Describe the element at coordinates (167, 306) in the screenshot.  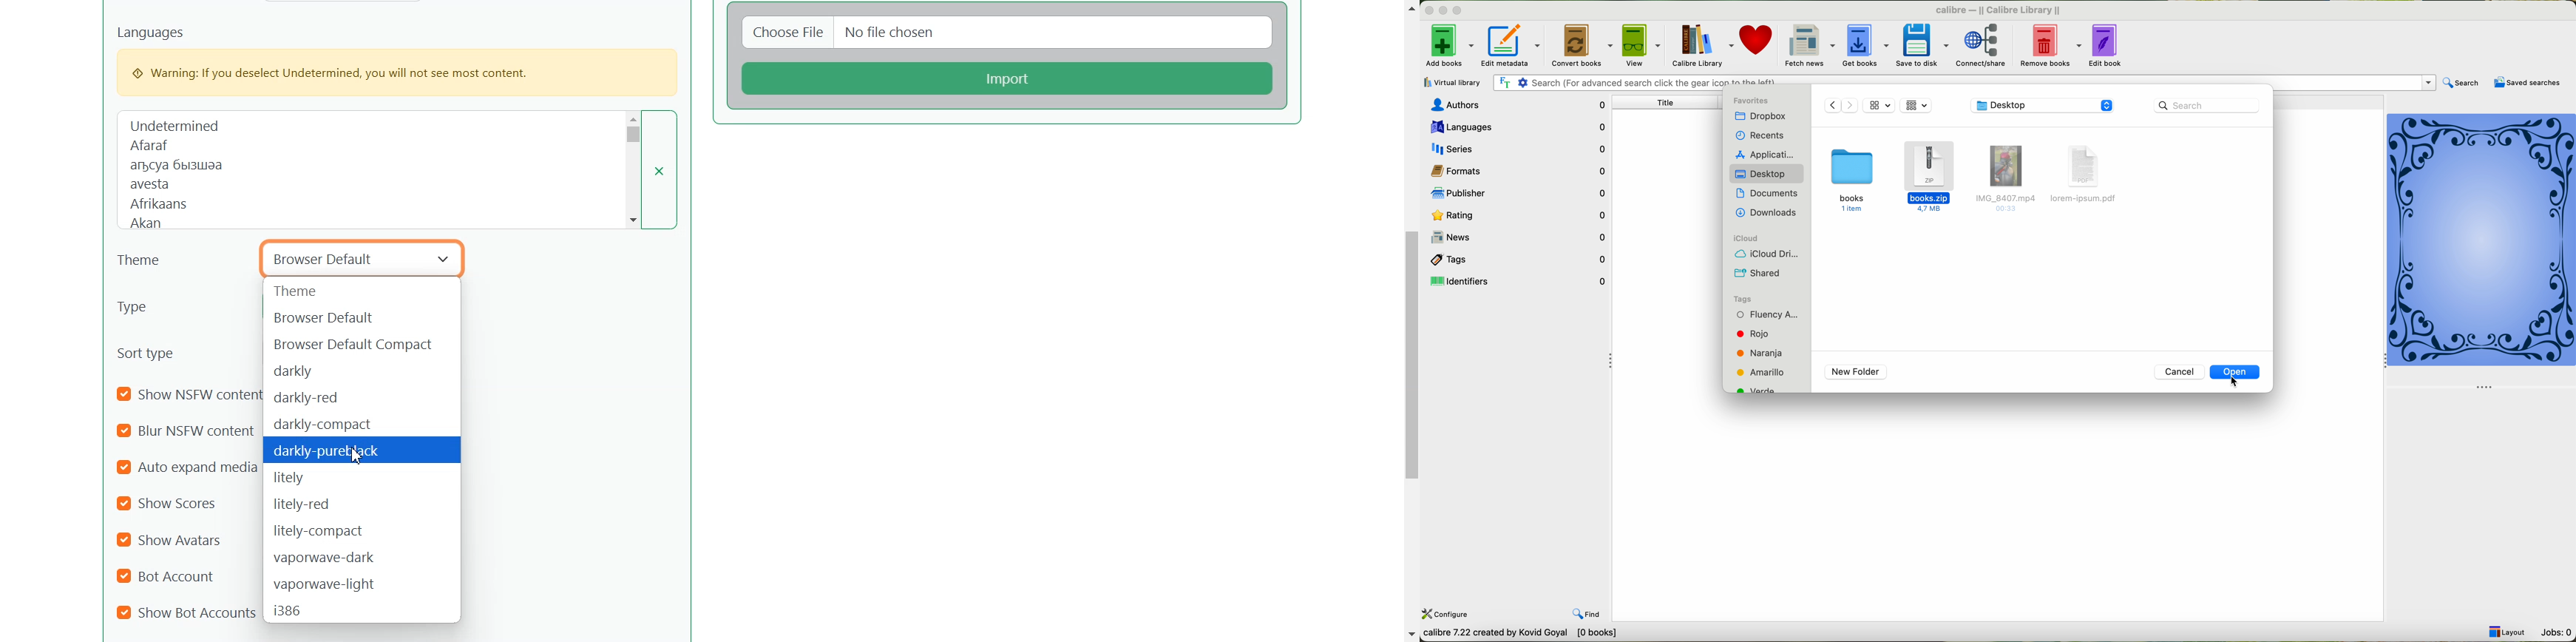
I see `Type` at that location.